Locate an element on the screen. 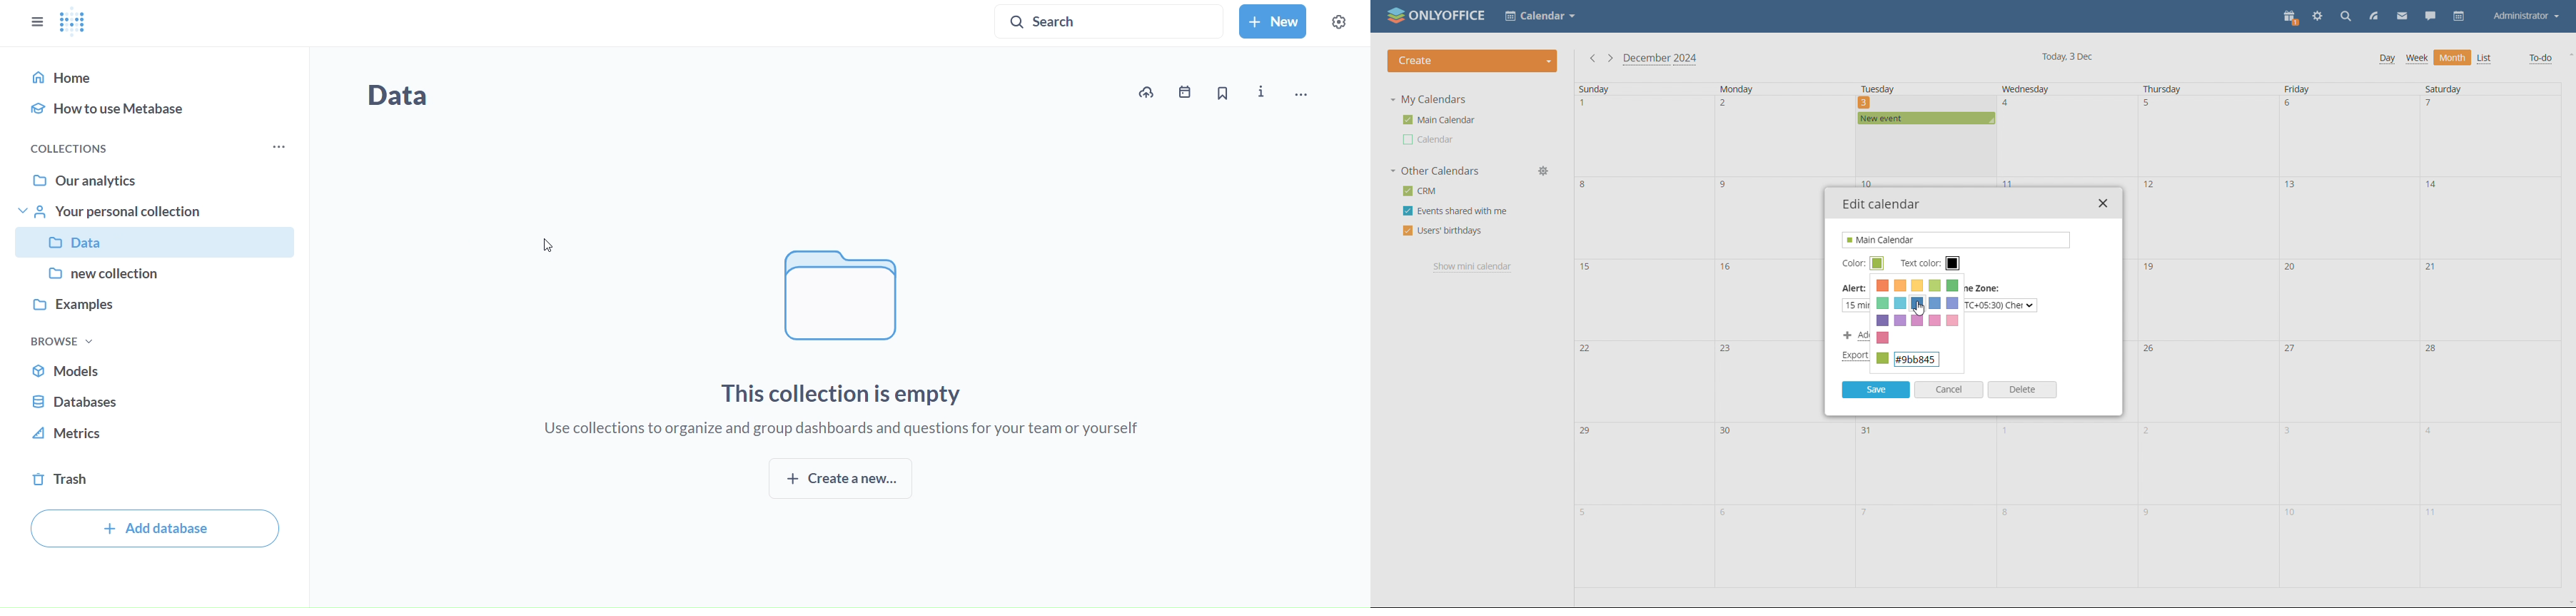  models is located at coordinates (146, 368).